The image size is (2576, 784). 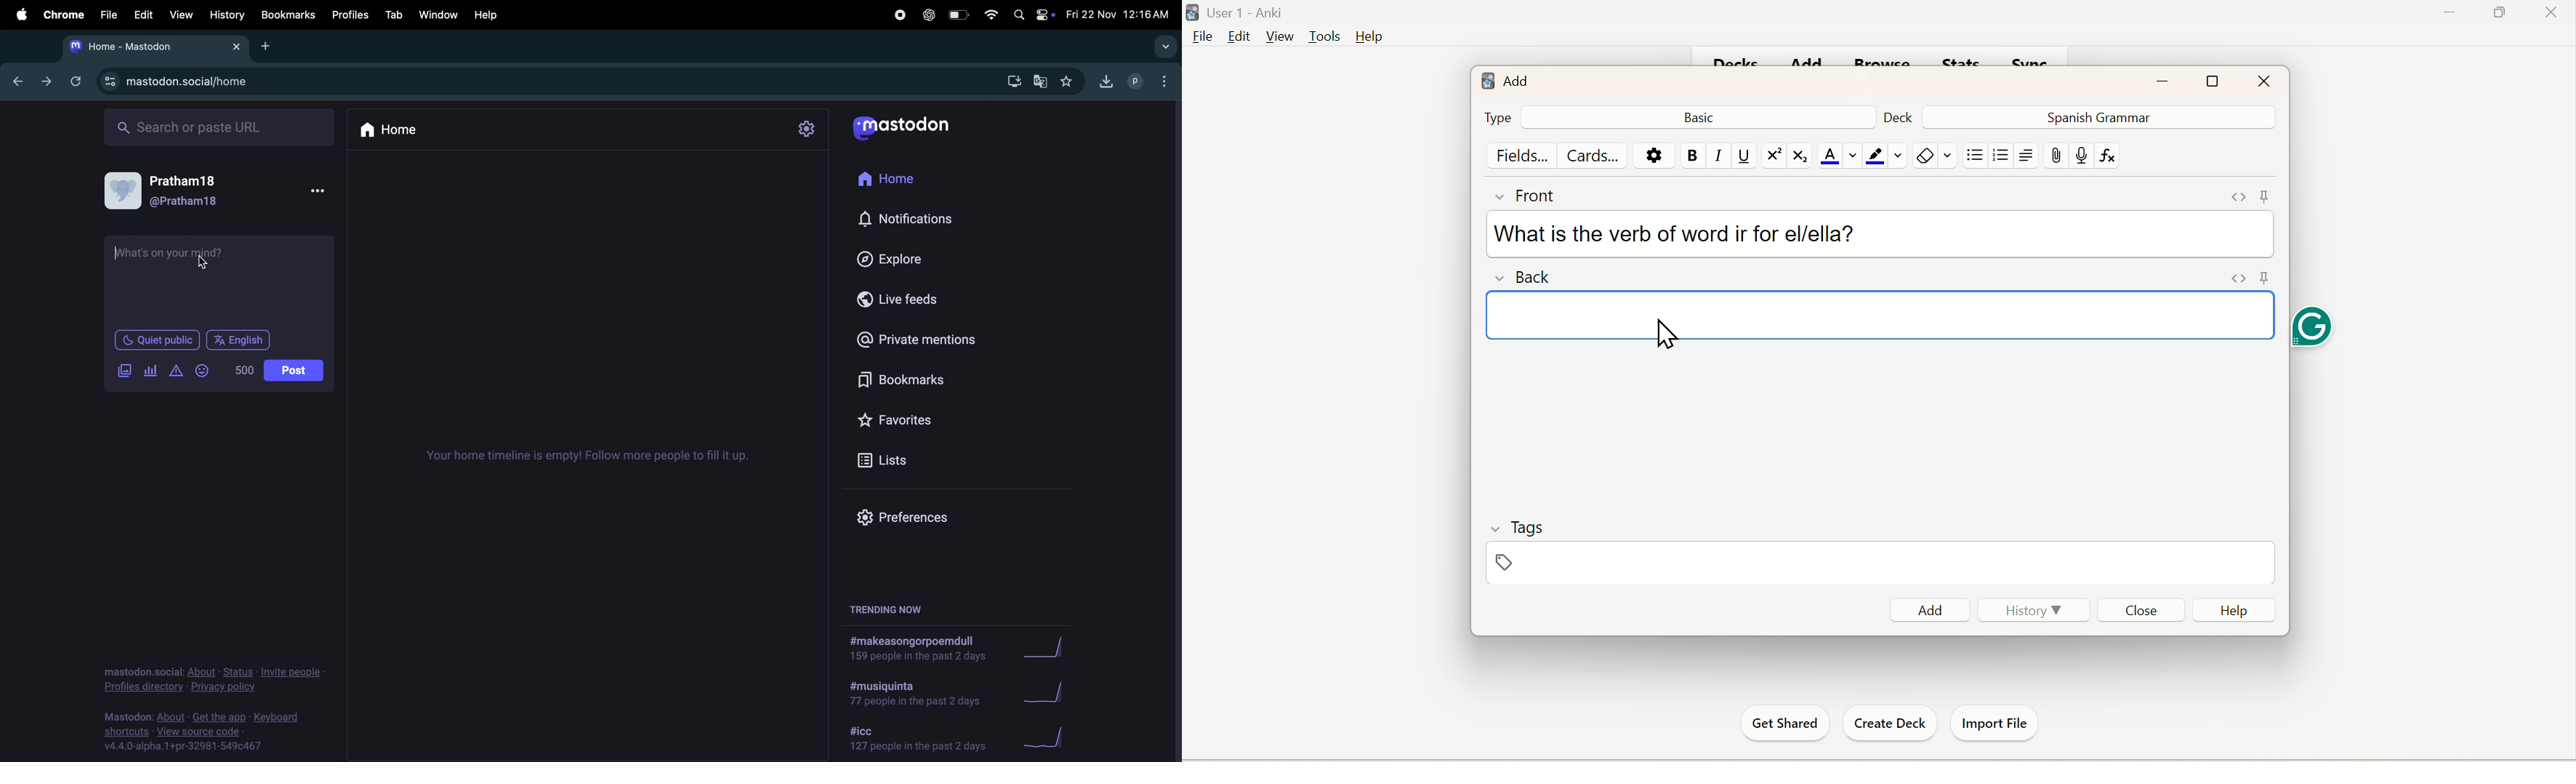 I want to click on Text Alignment, so click(x=2026, y=156).